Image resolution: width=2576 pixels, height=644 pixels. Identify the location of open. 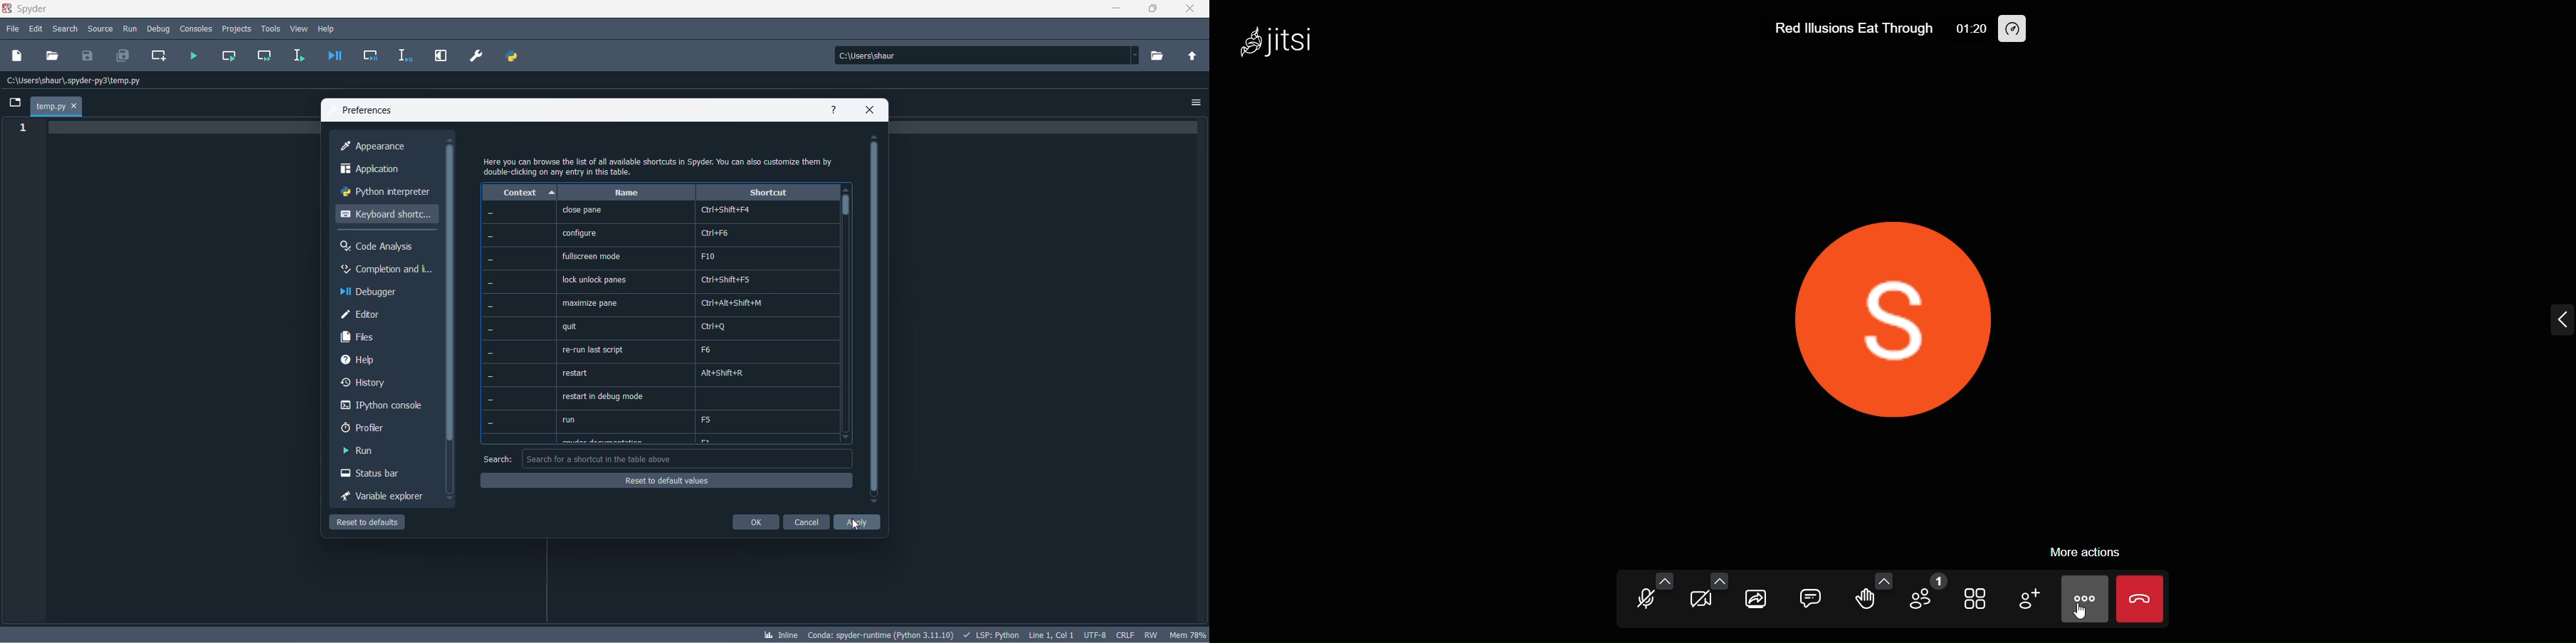
(52, 55).